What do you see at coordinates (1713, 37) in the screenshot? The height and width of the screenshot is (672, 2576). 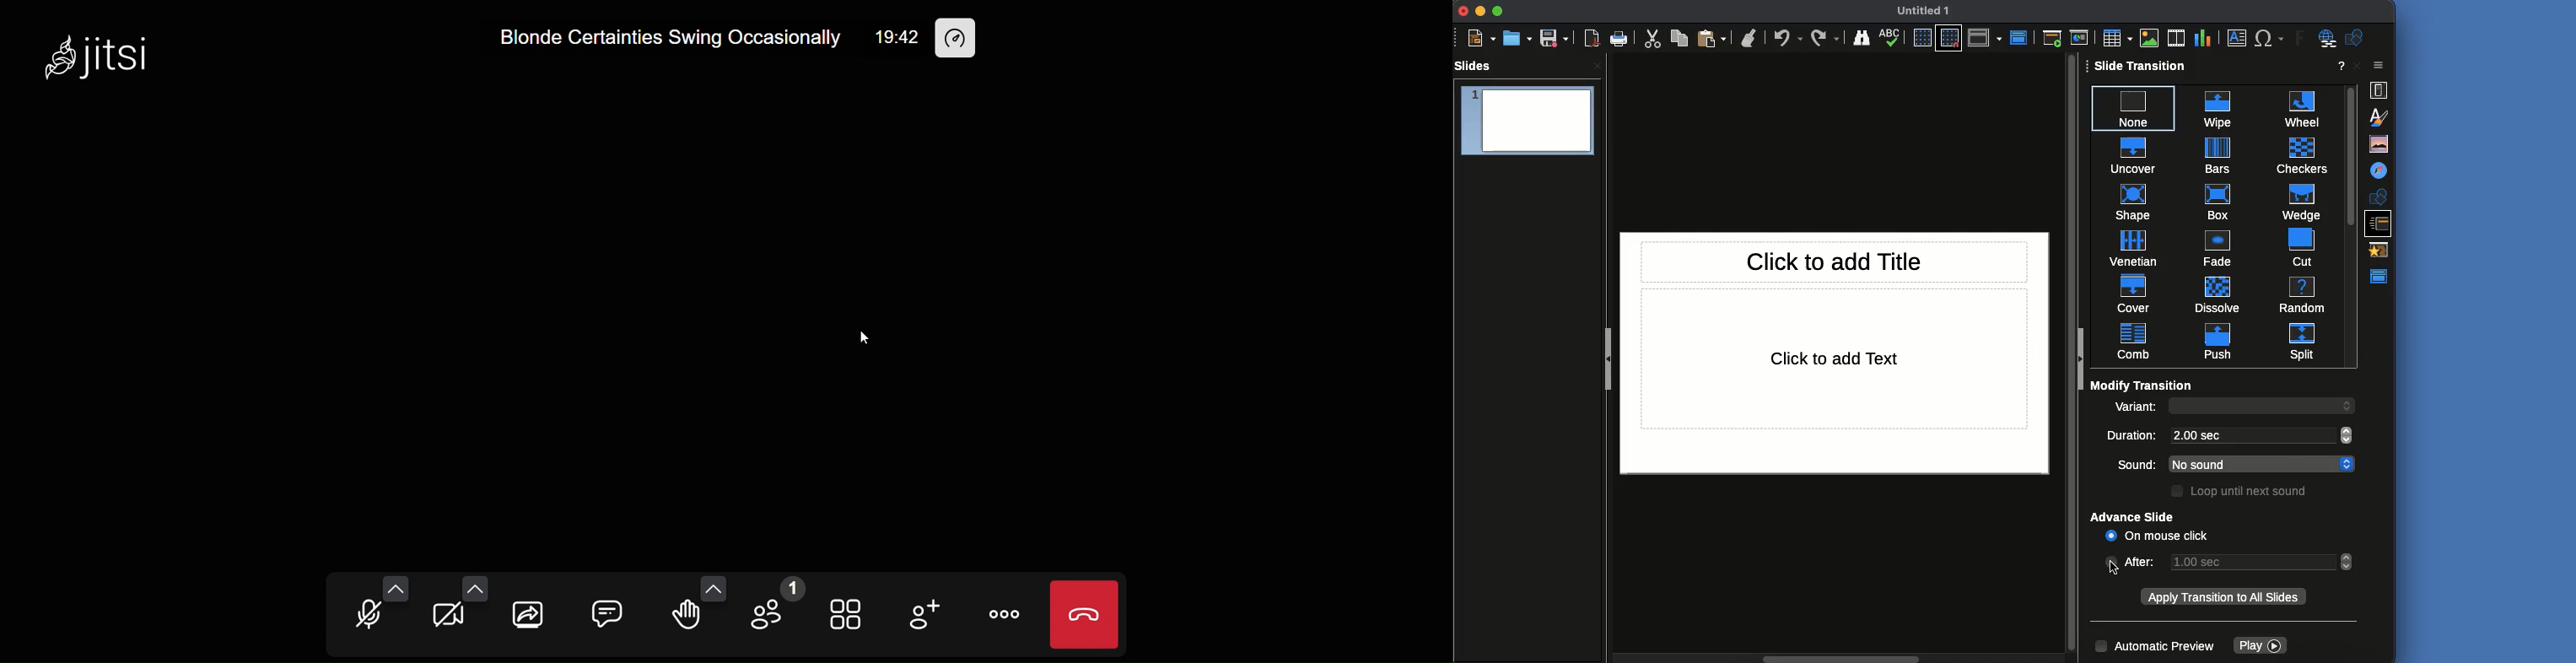 I see `Paste` at bounding box center [1713, 37].